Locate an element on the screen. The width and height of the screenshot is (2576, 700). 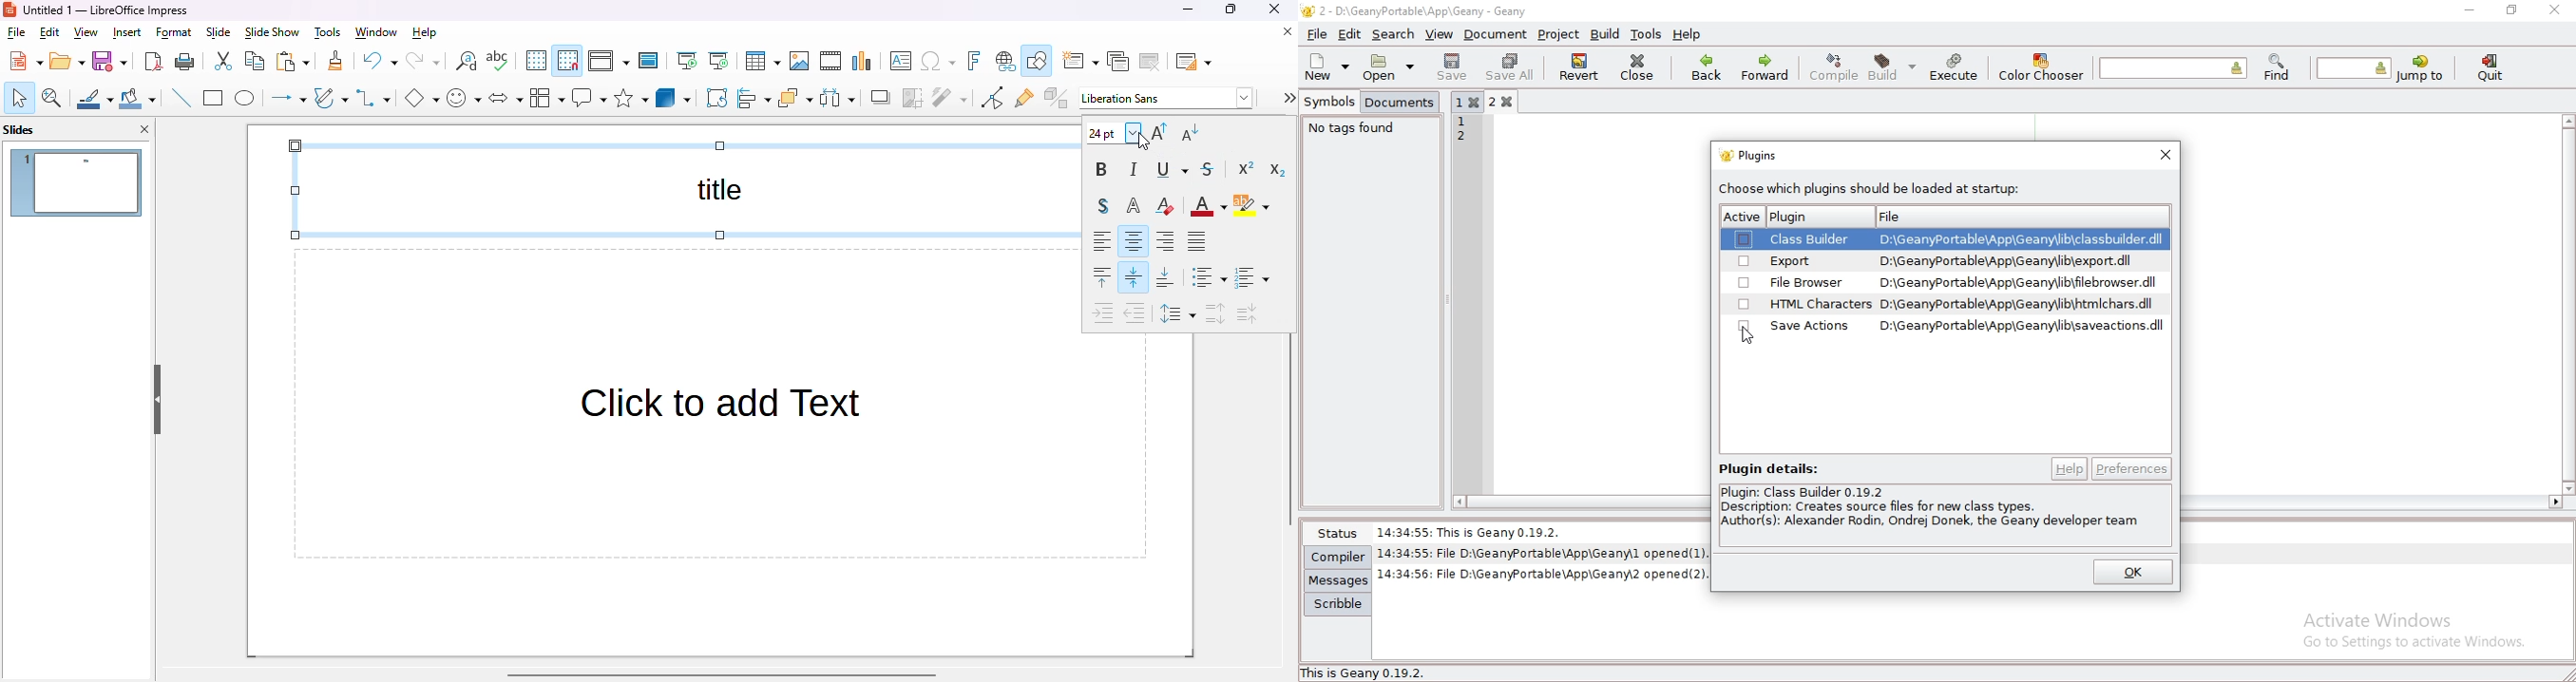
show gluepoint functions is located at coordinates (1024, 98).